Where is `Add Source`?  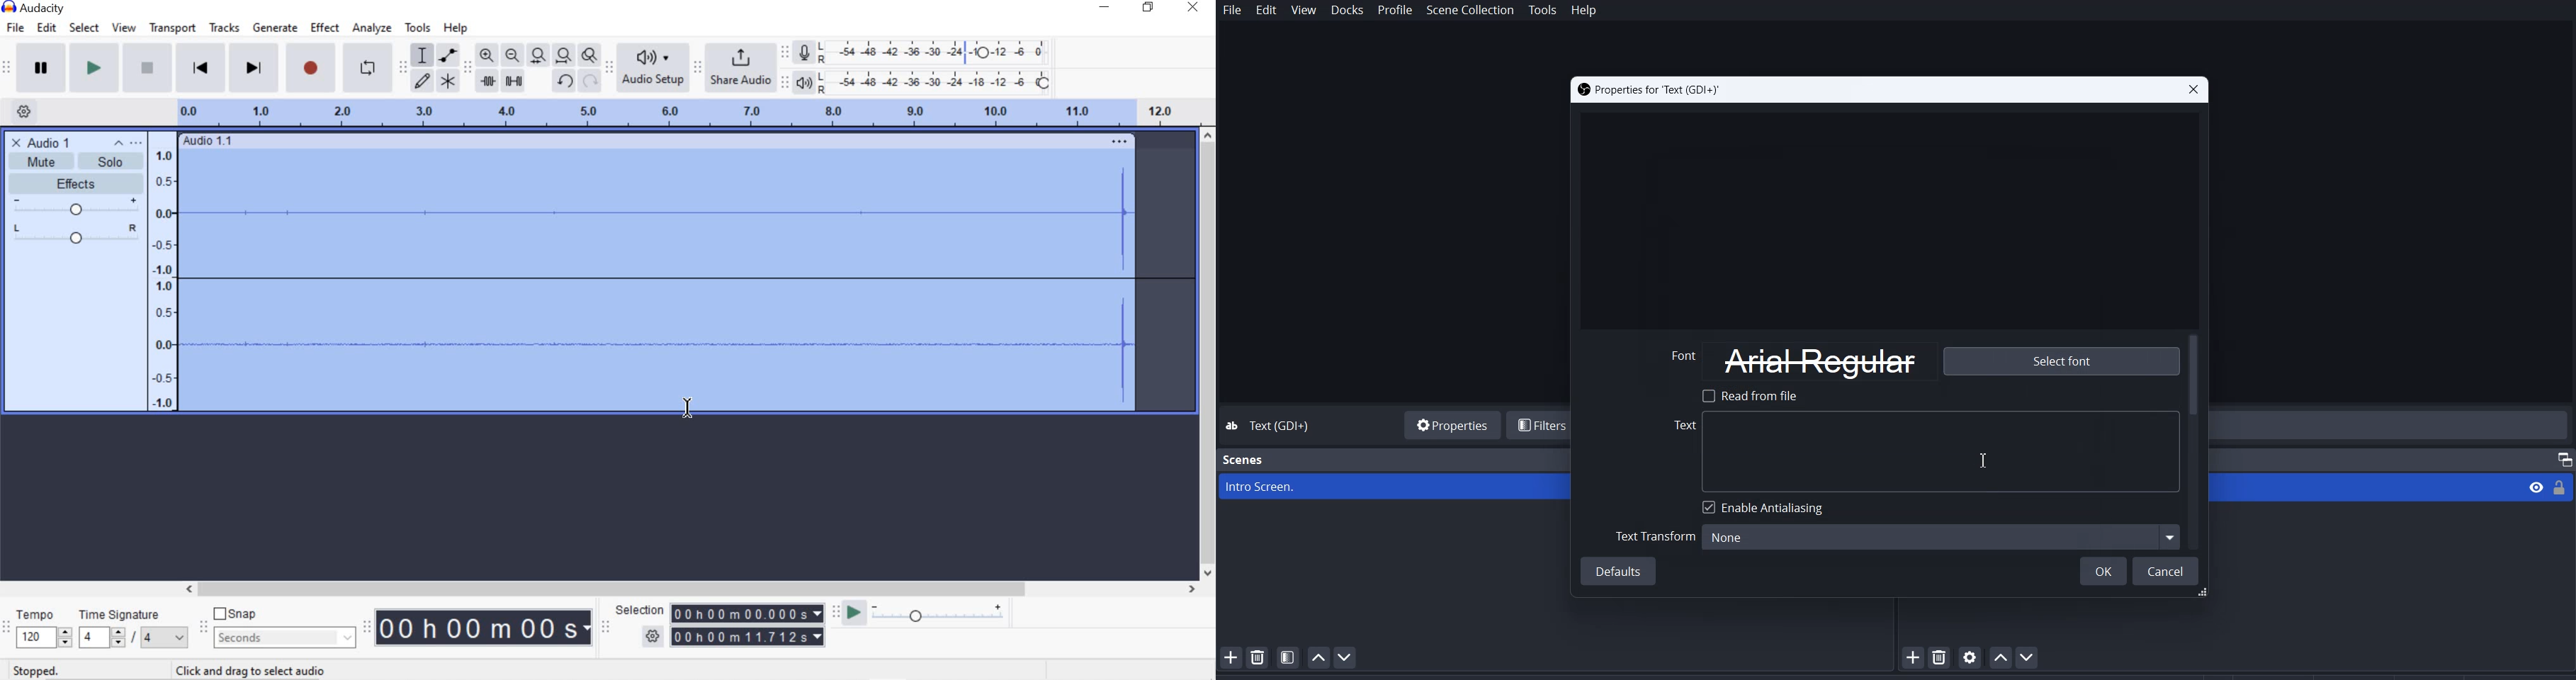 Add Source is located at coordinates (1911, 658).